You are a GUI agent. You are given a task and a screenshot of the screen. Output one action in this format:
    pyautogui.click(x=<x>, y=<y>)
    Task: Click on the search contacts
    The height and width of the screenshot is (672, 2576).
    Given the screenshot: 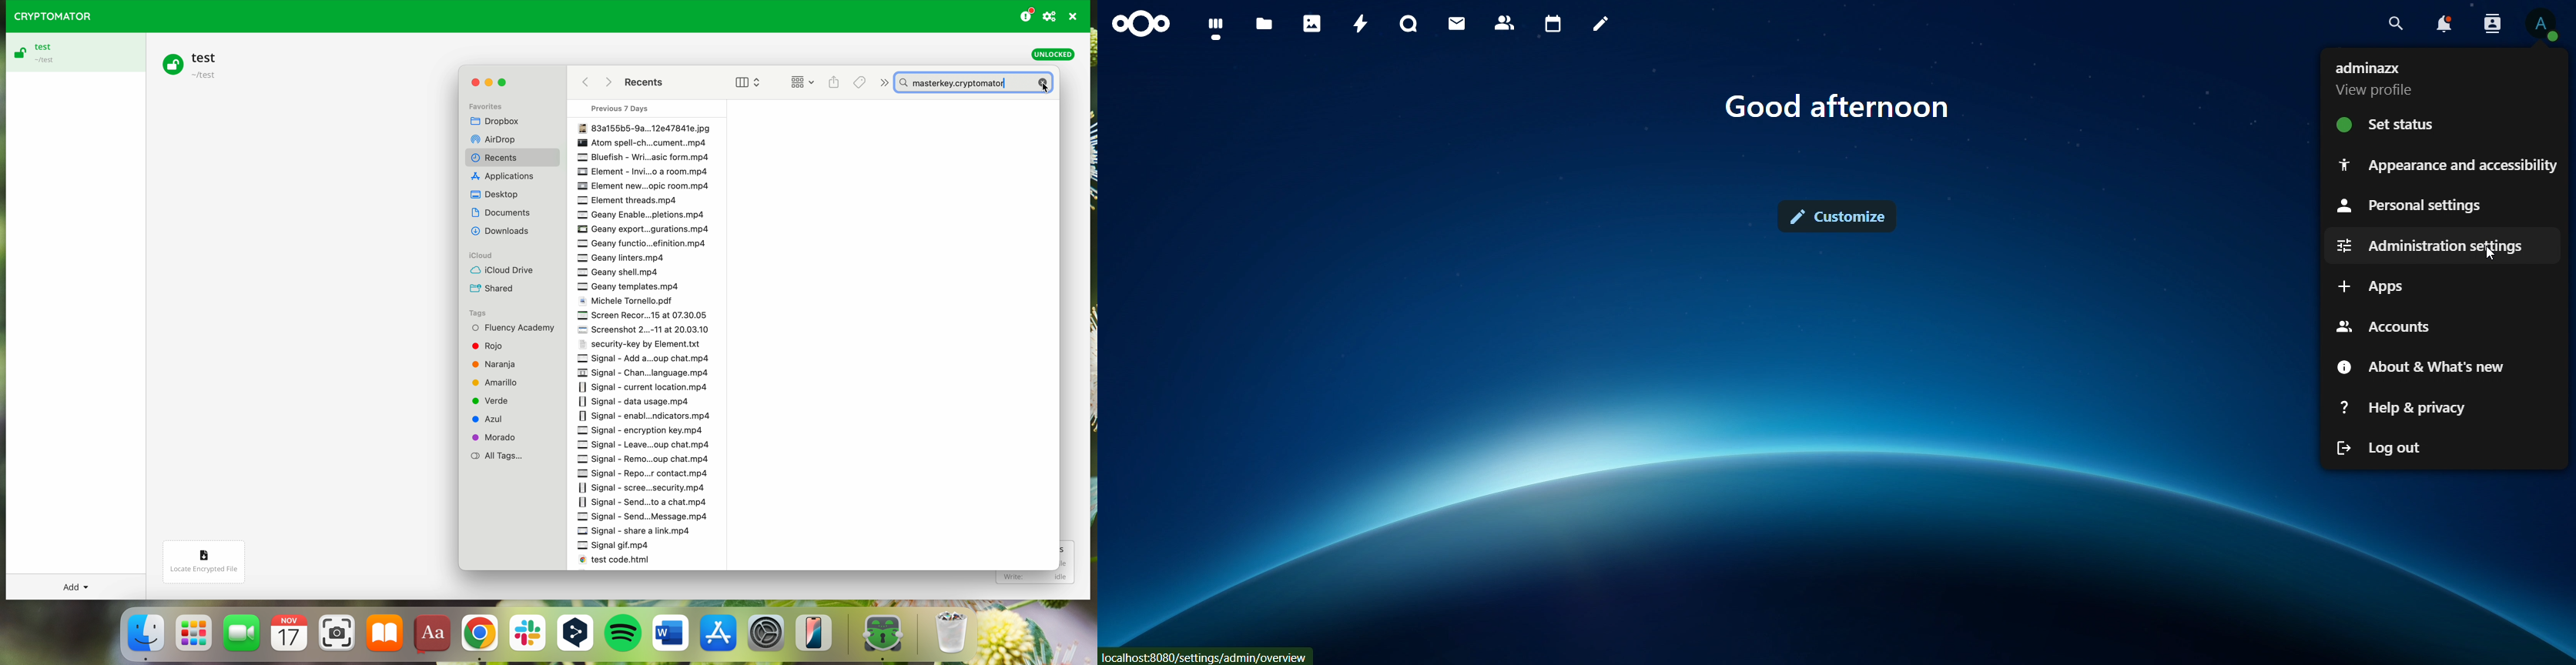 What is the action you would take?
    pyautogui.click(x=2488, y=25)
    